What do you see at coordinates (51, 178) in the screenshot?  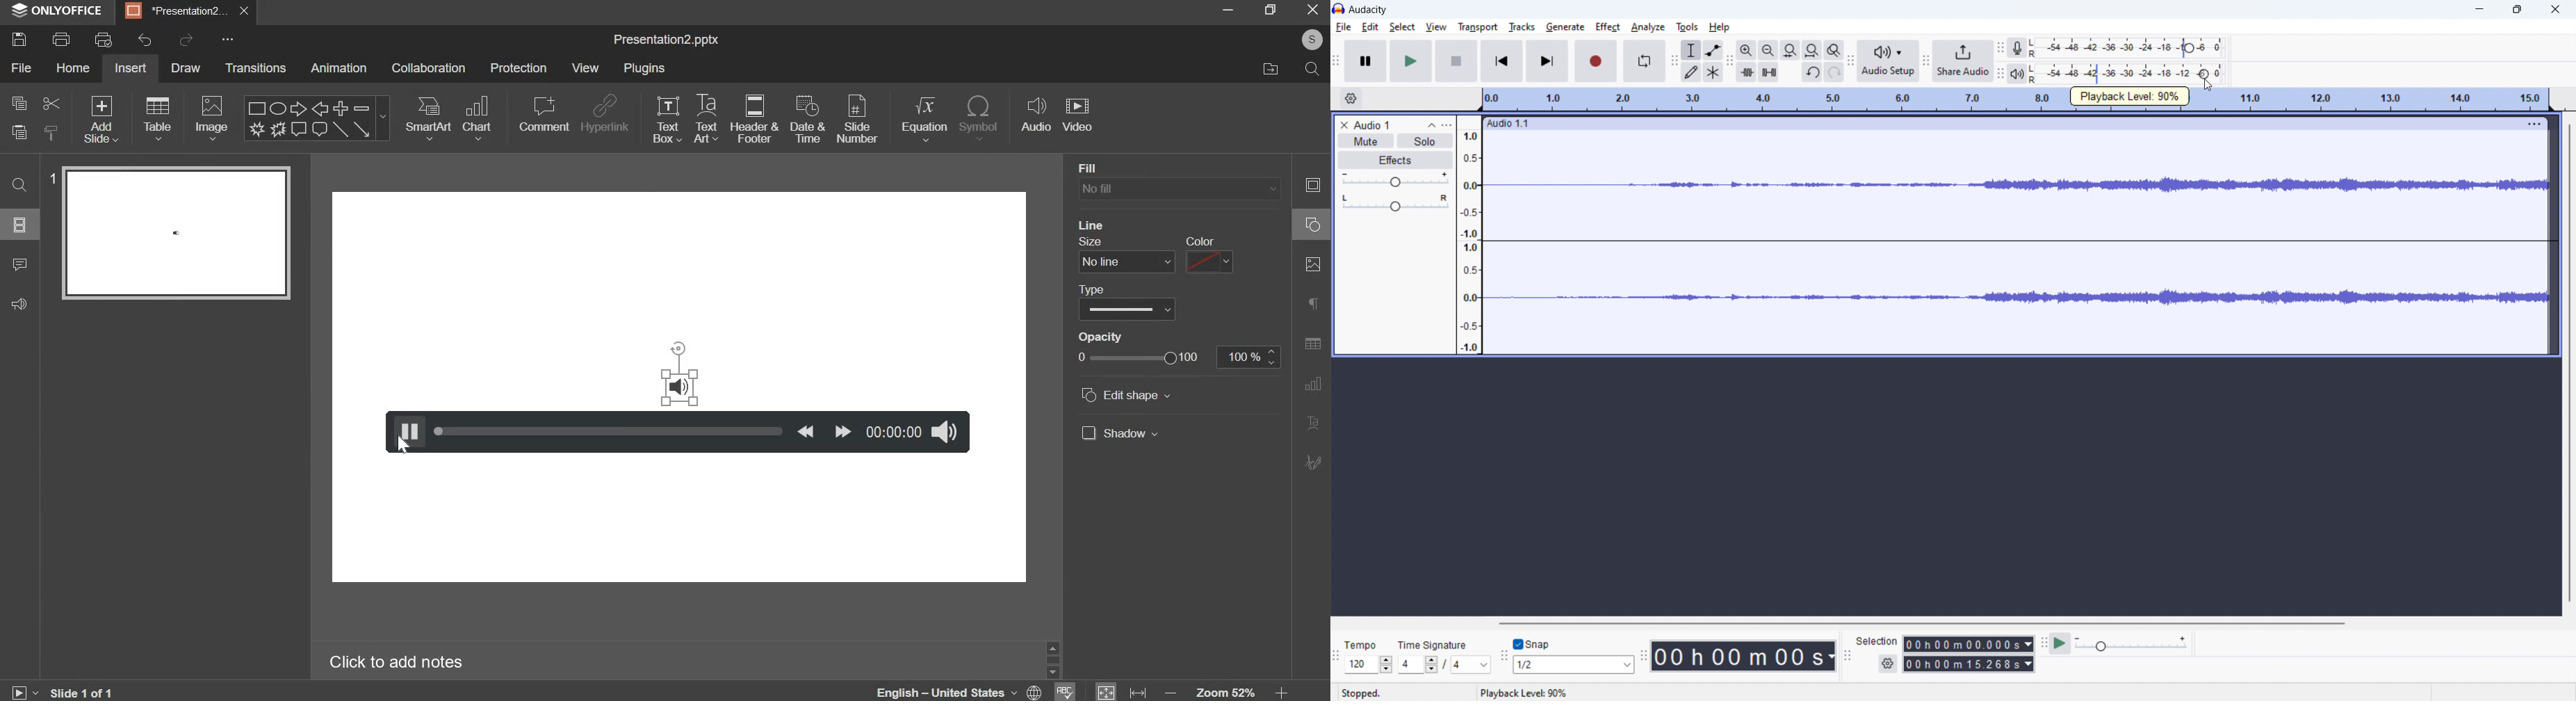 I see `slide number` at bounding box center [51, 178].